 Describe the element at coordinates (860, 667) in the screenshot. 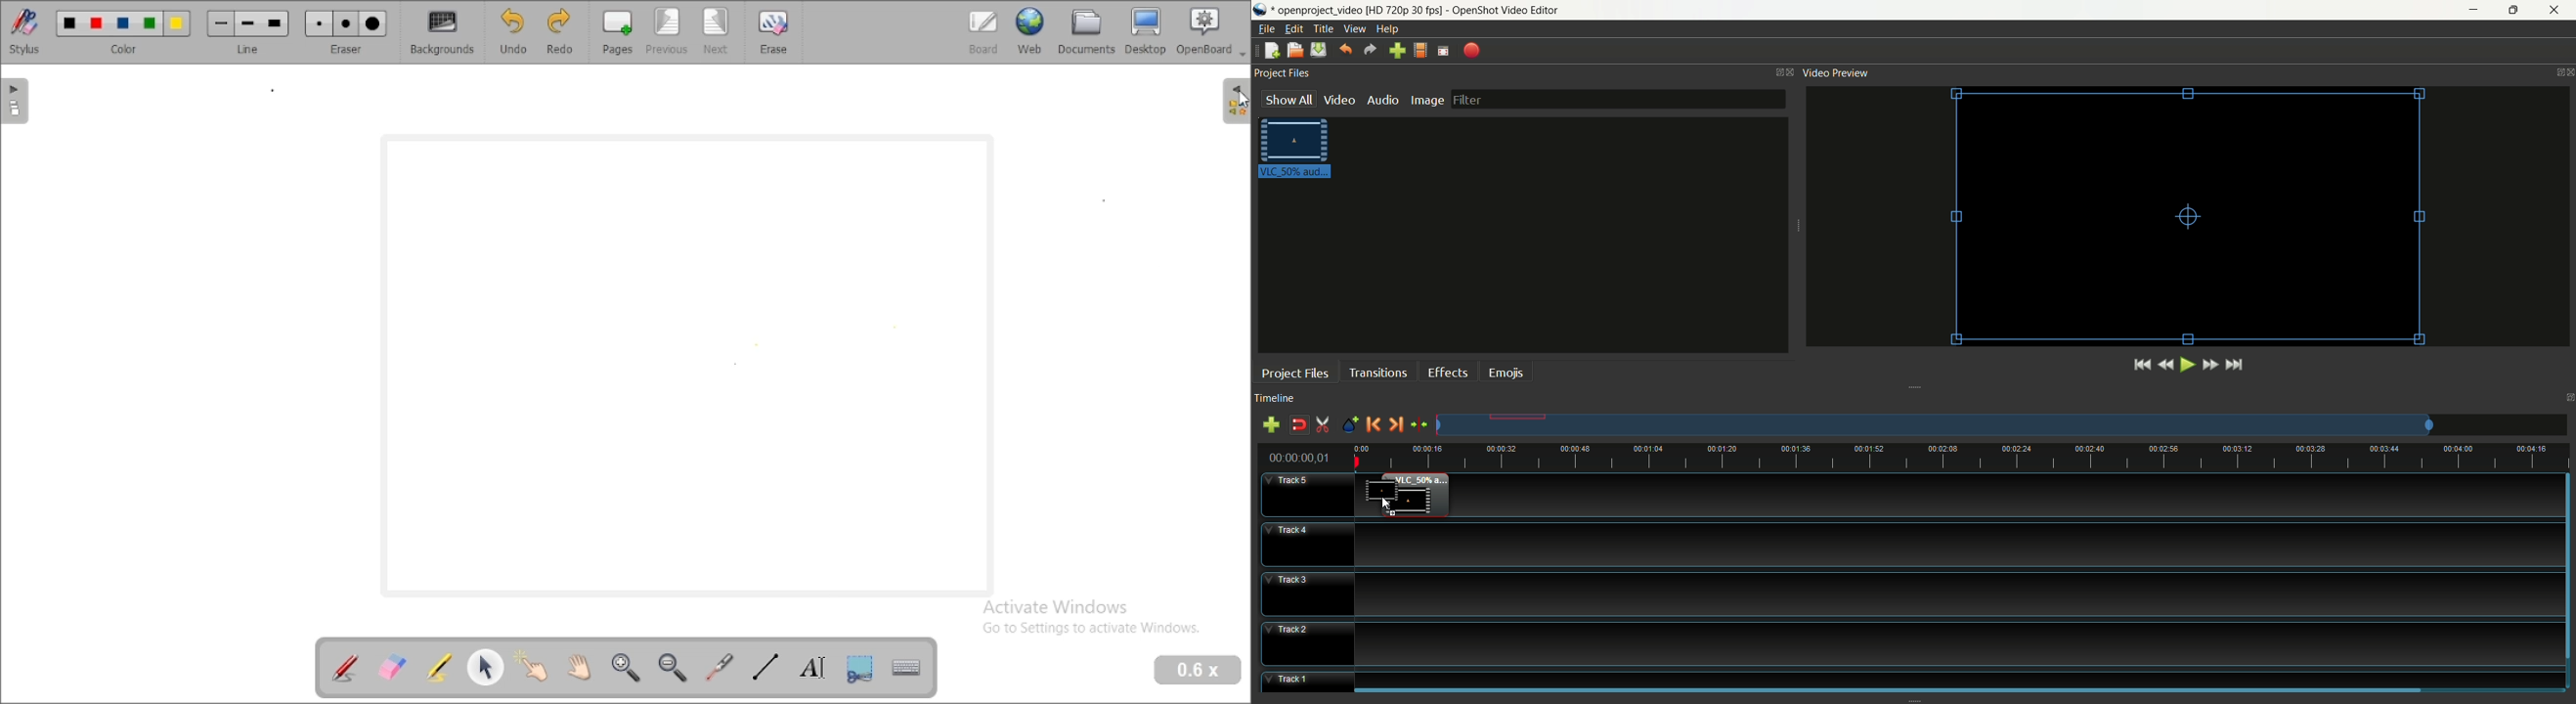

I see `capture part of the screen` at that location.